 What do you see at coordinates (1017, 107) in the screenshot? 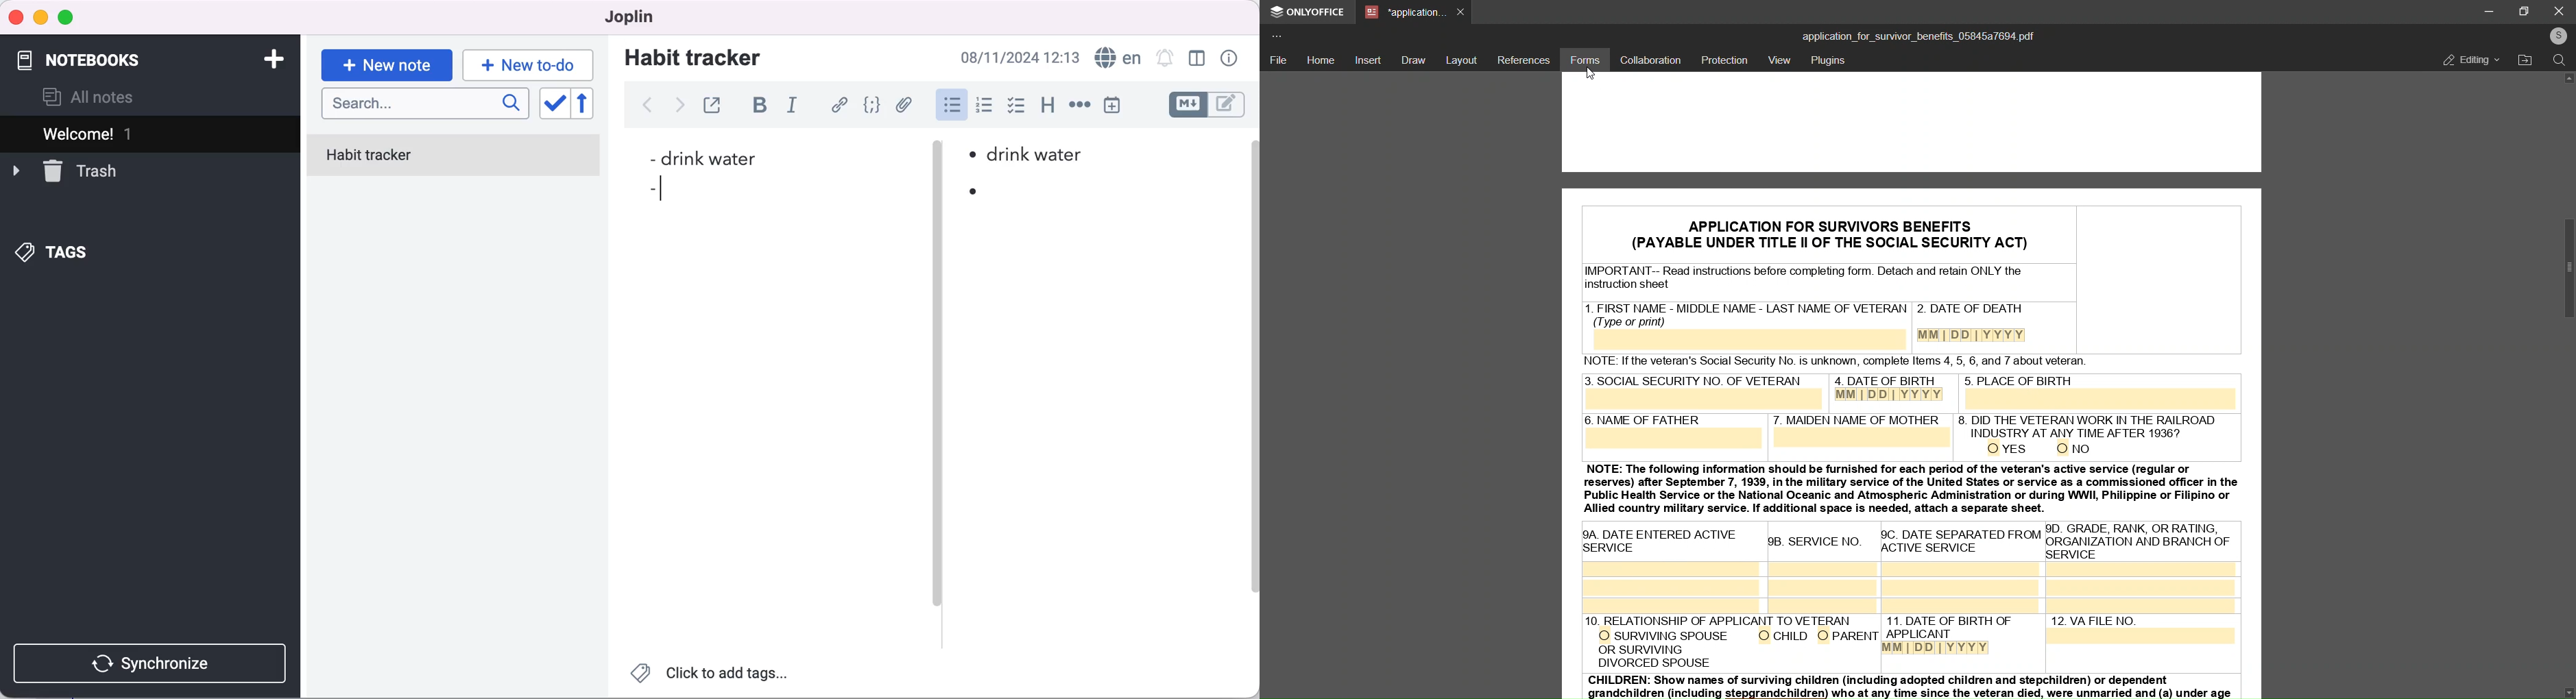
I see `checkbox` at bounding box center [1017, 107].